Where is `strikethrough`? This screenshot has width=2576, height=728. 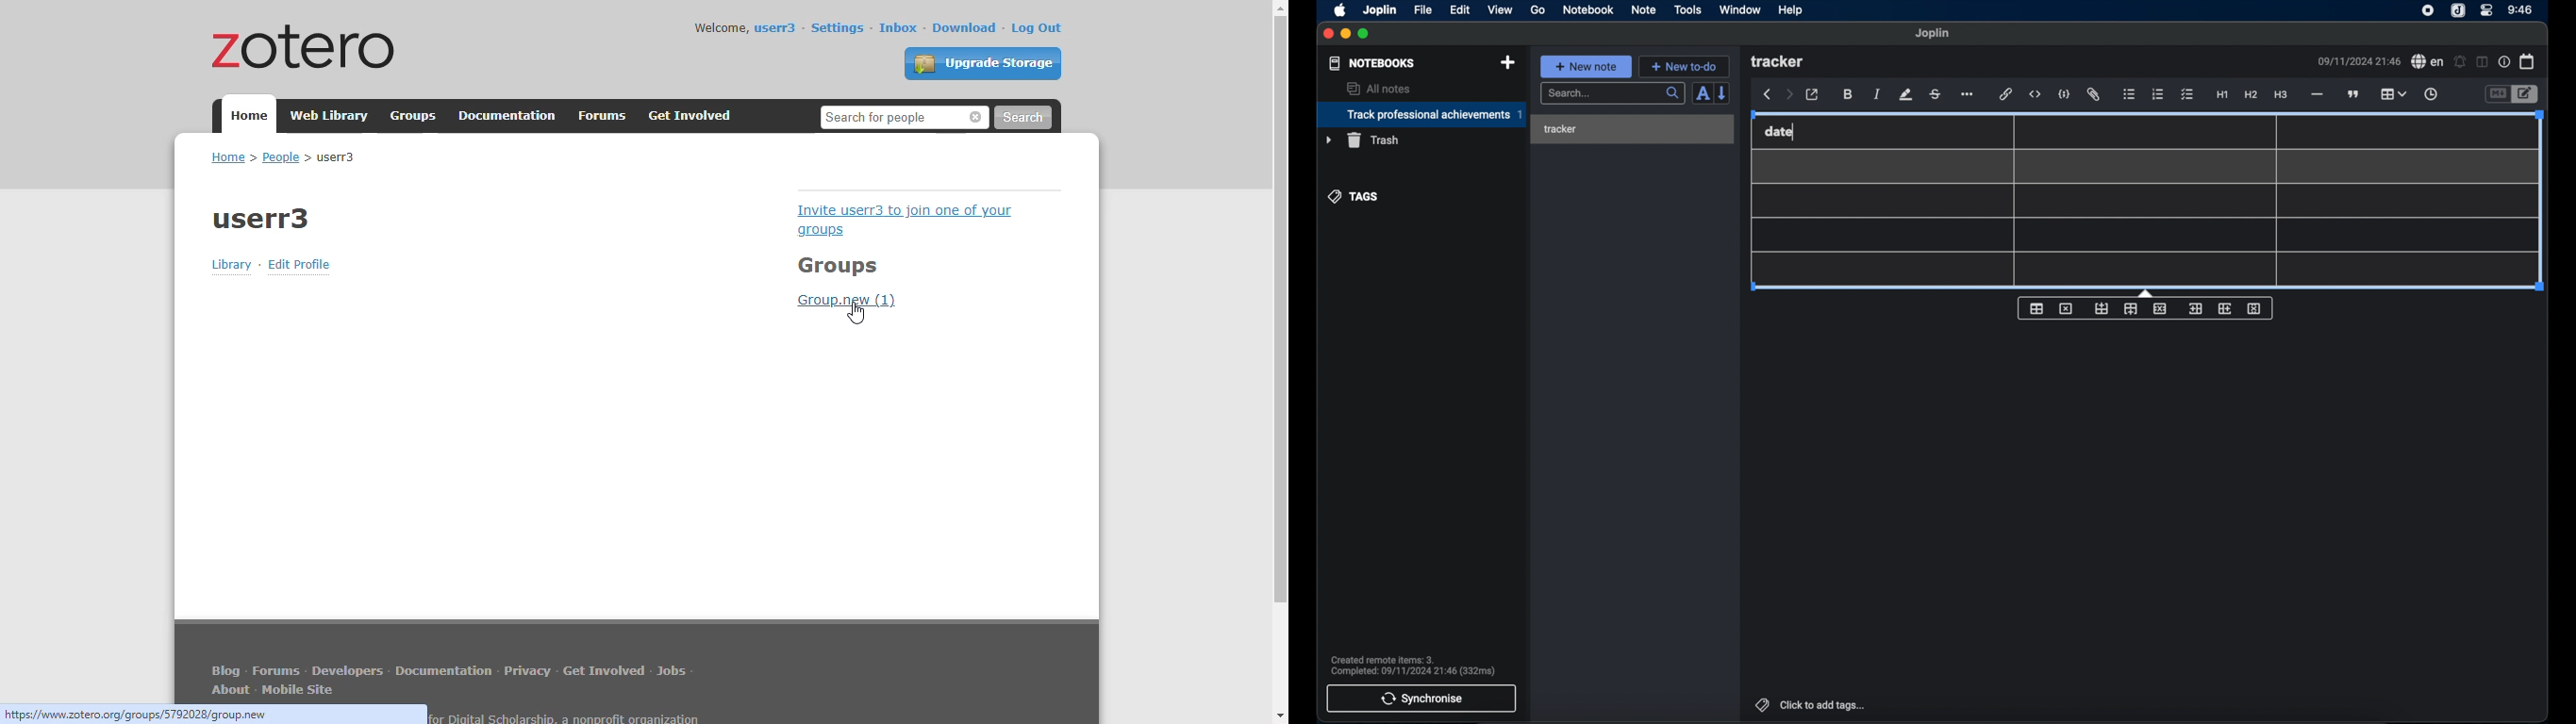
strikethrough is located at coordinates (1936, 94).